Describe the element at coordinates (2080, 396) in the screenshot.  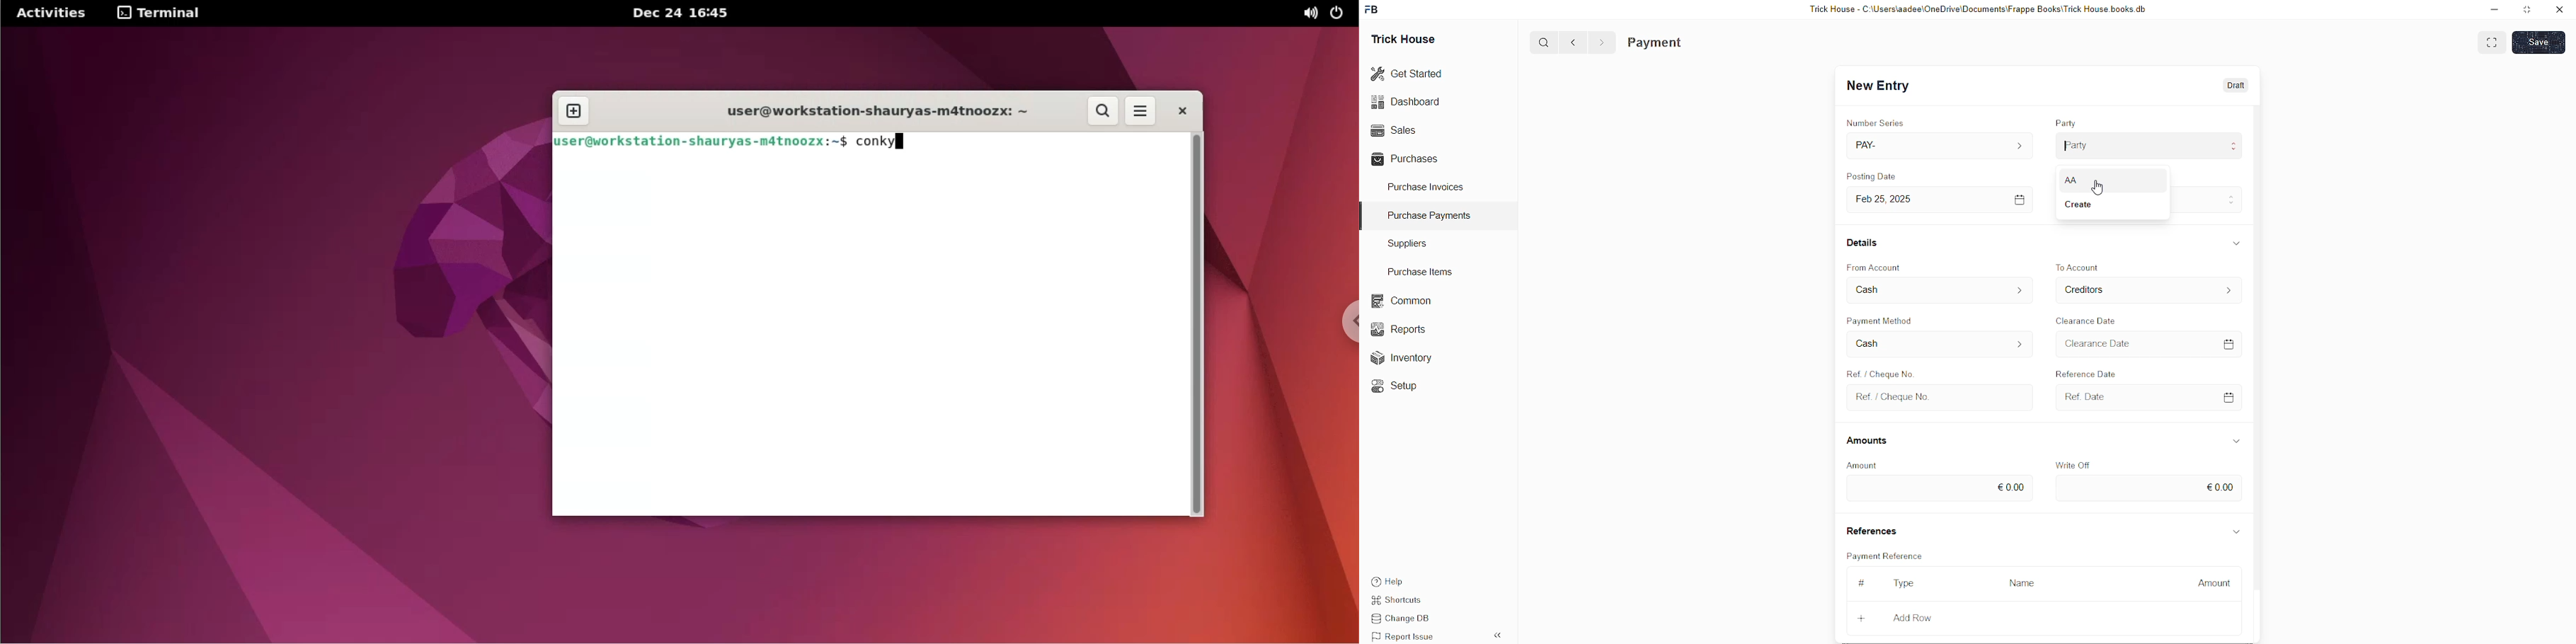
I see `Ref Date` at that location.